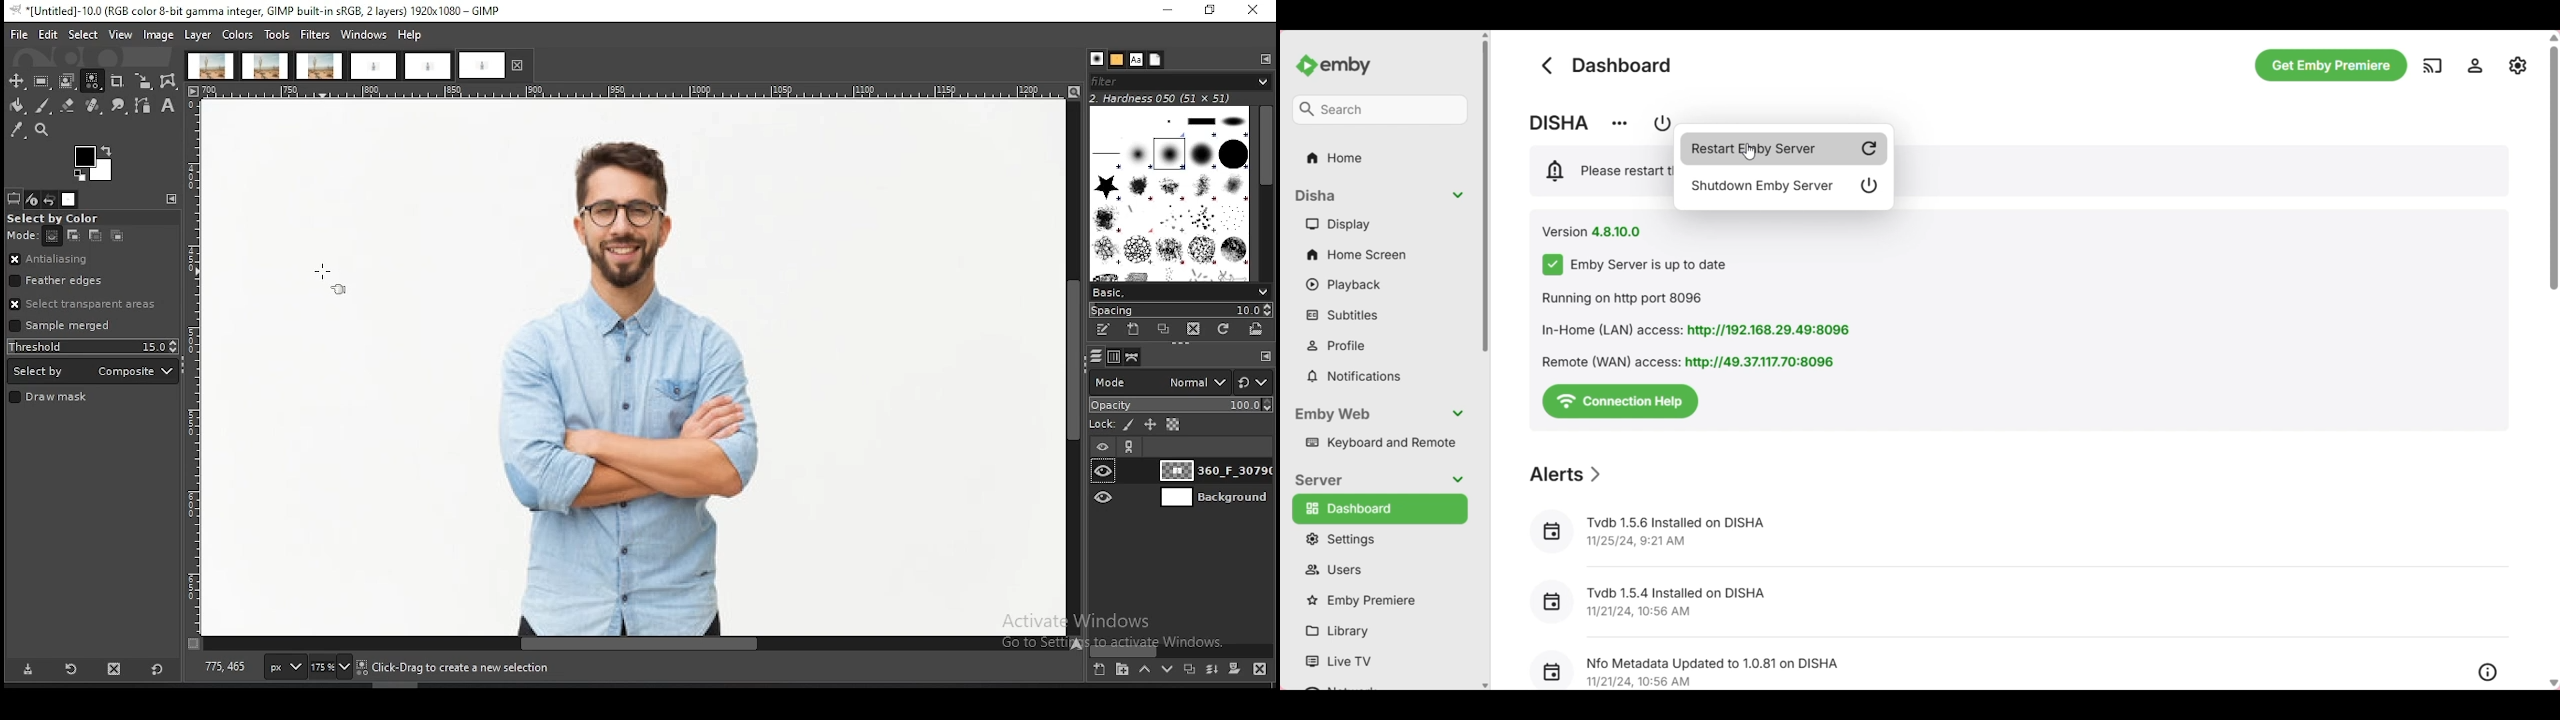 This screenshot has height=728, width=2576. I want to click on undo history, so click(49, 200).